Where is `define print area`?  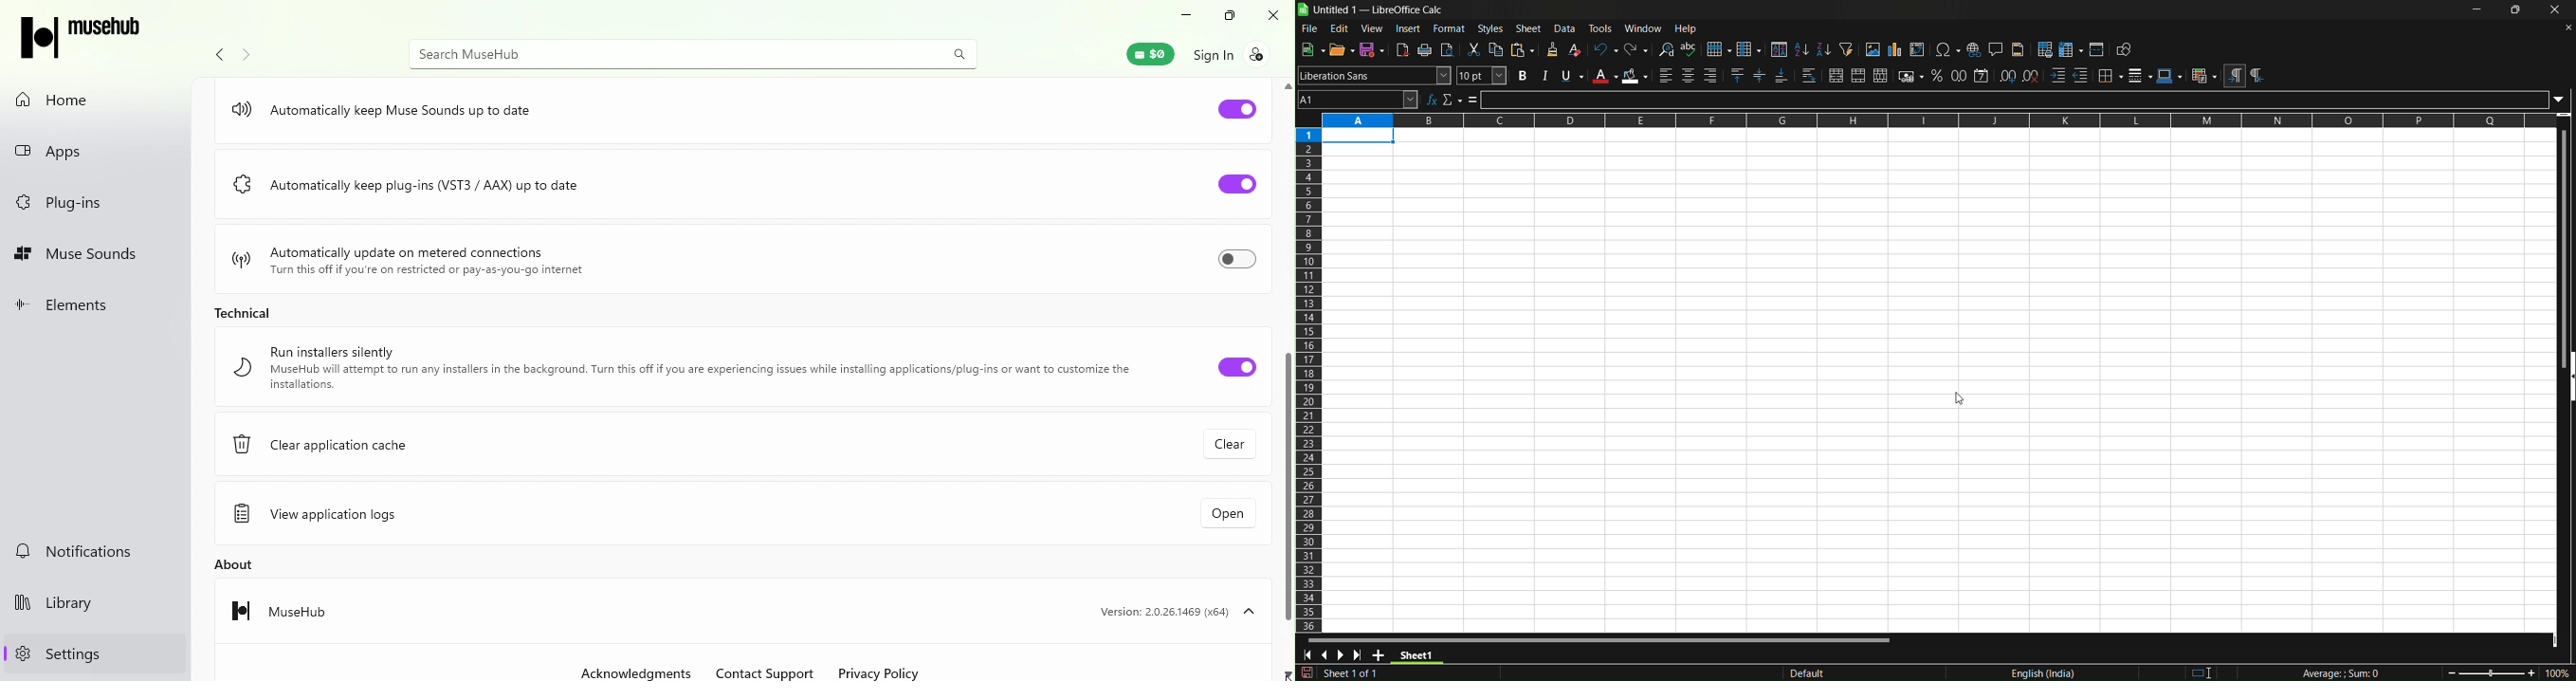
define print area is located at coordinates (2046, 49).